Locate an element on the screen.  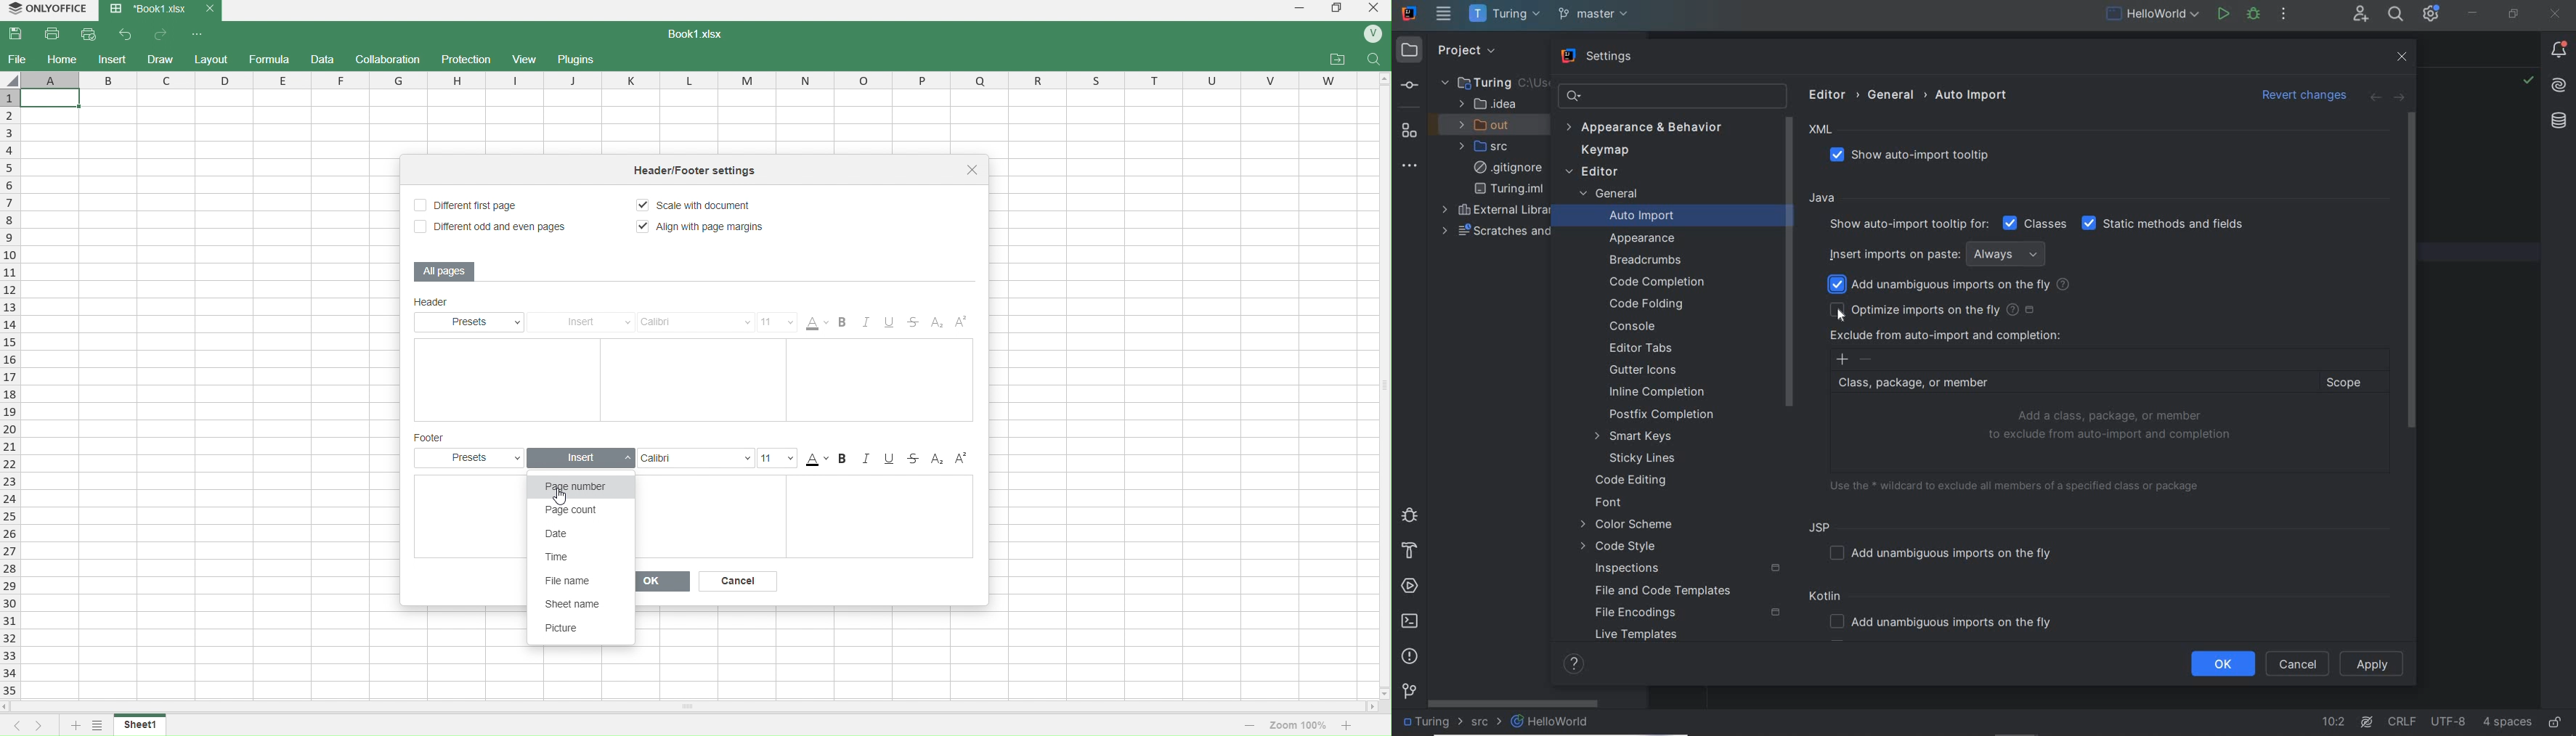
Page count is located at coordinates (580, 511).